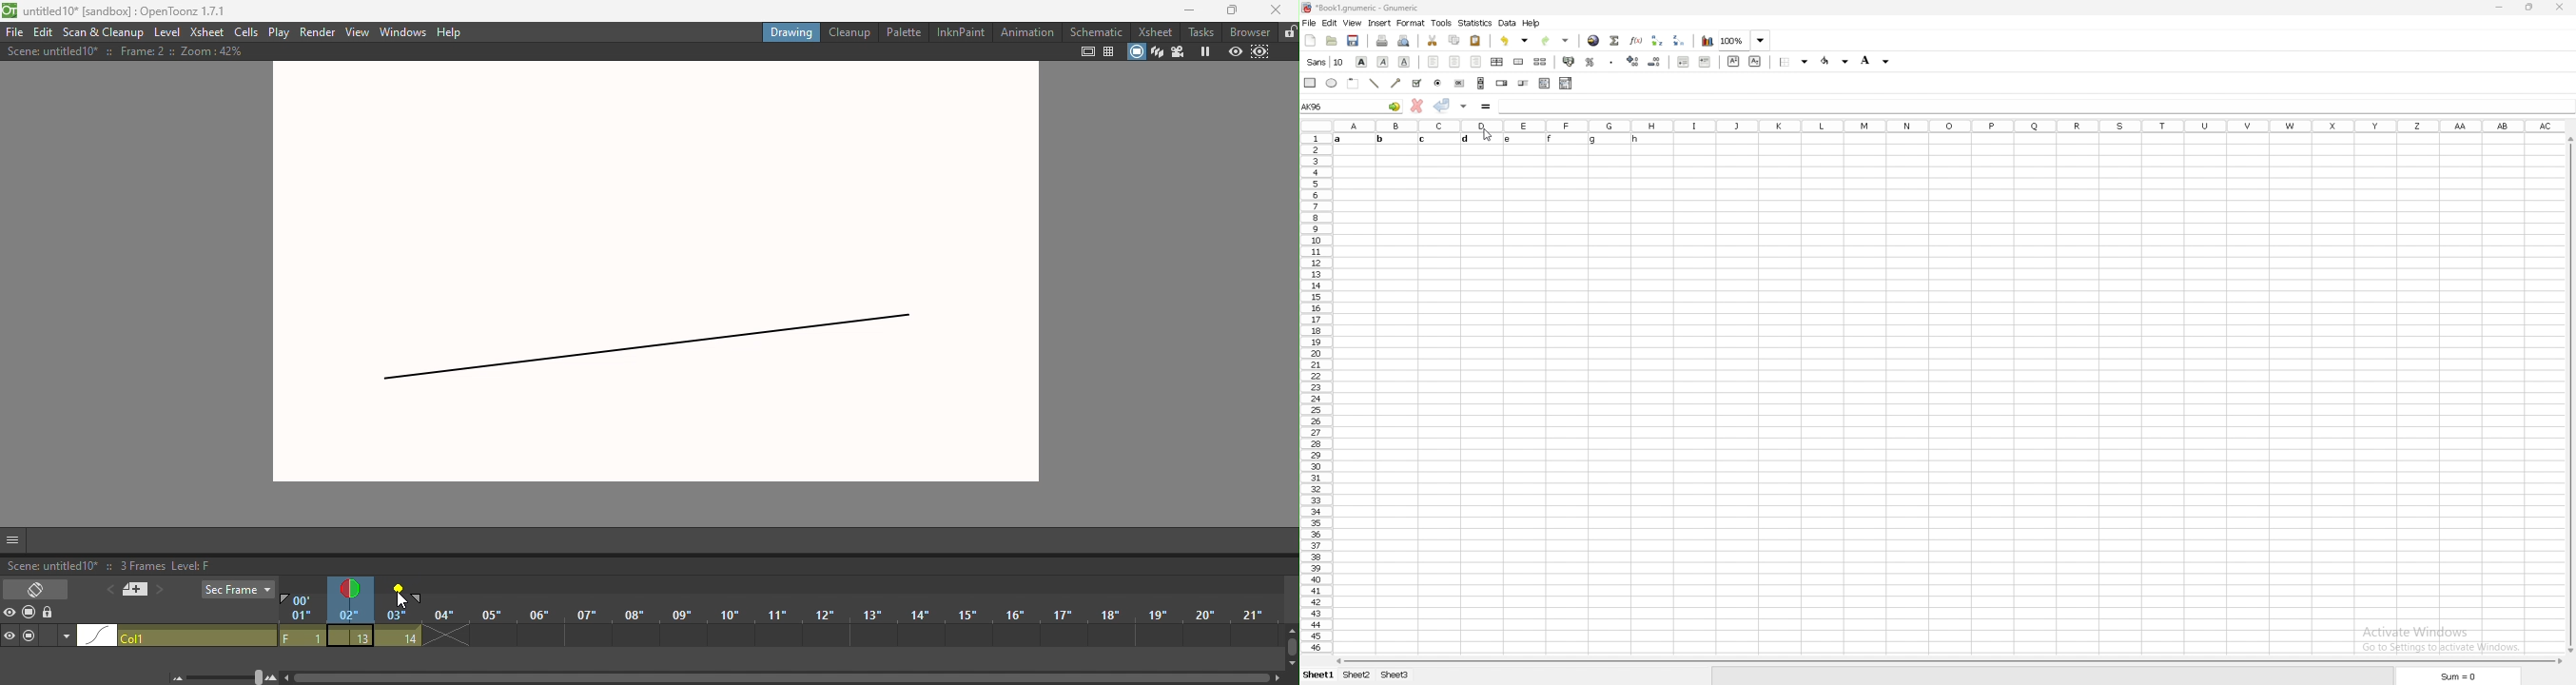  I want to click on column, so click(1952, 125).